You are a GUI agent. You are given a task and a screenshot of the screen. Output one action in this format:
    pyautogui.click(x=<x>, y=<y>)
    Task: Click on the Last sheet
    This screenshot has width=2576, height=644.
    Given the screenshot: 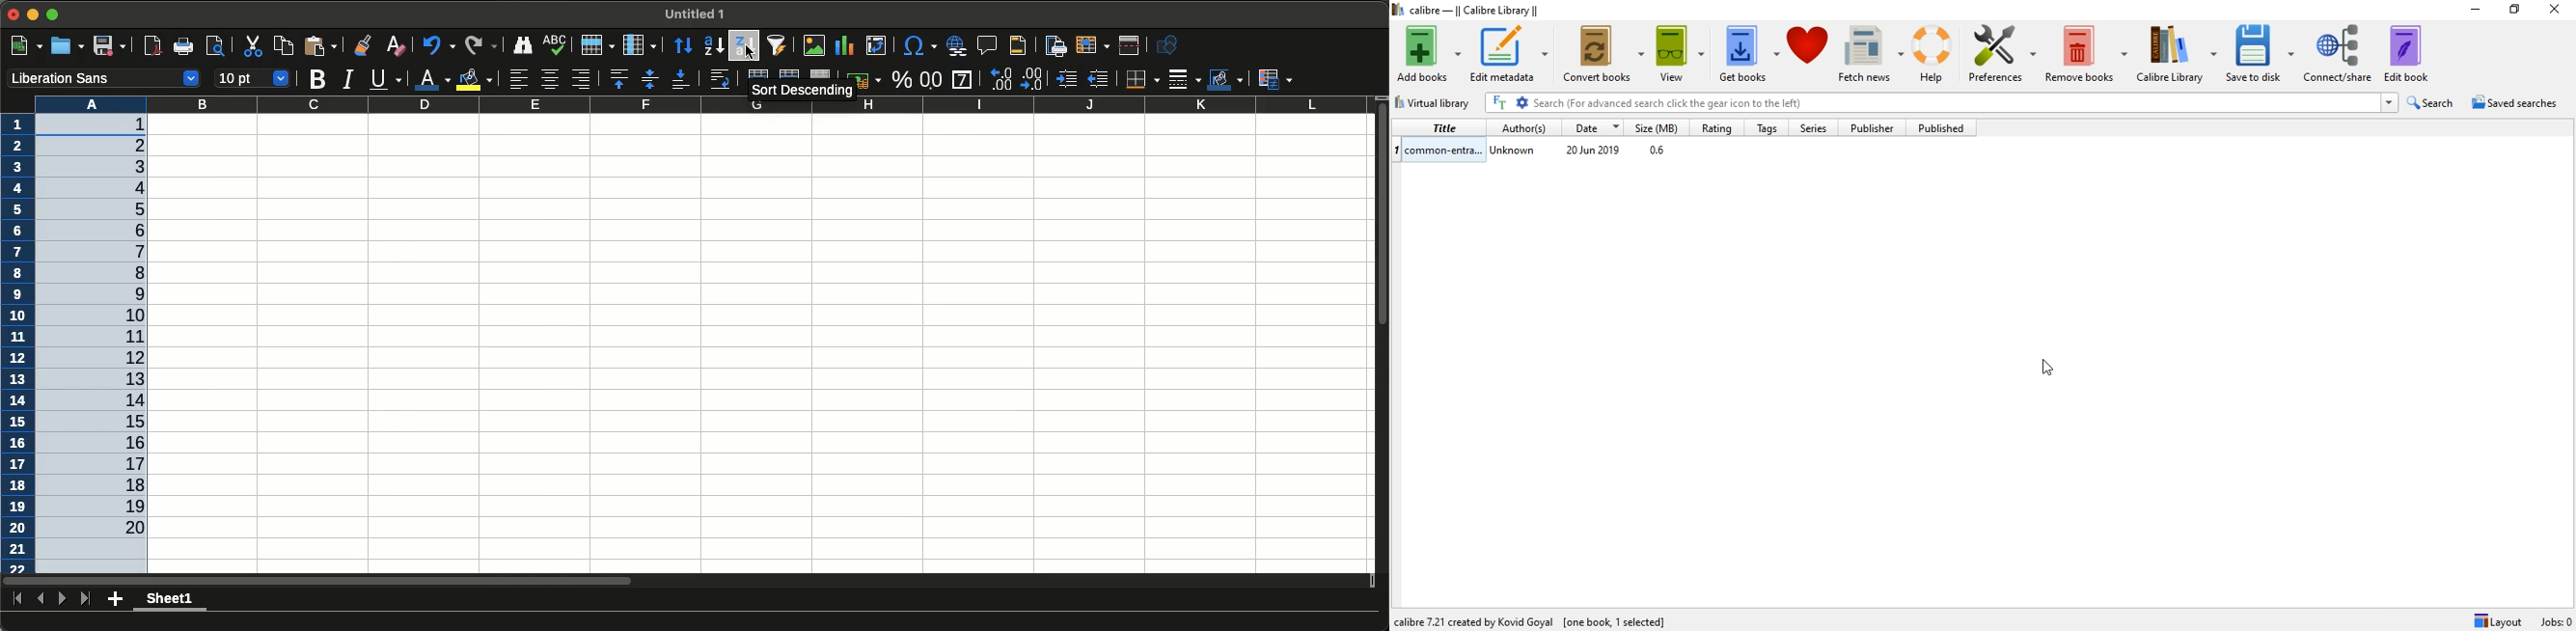 What is the action you would take?
    pyautogui.click(x=84, y=598)
    